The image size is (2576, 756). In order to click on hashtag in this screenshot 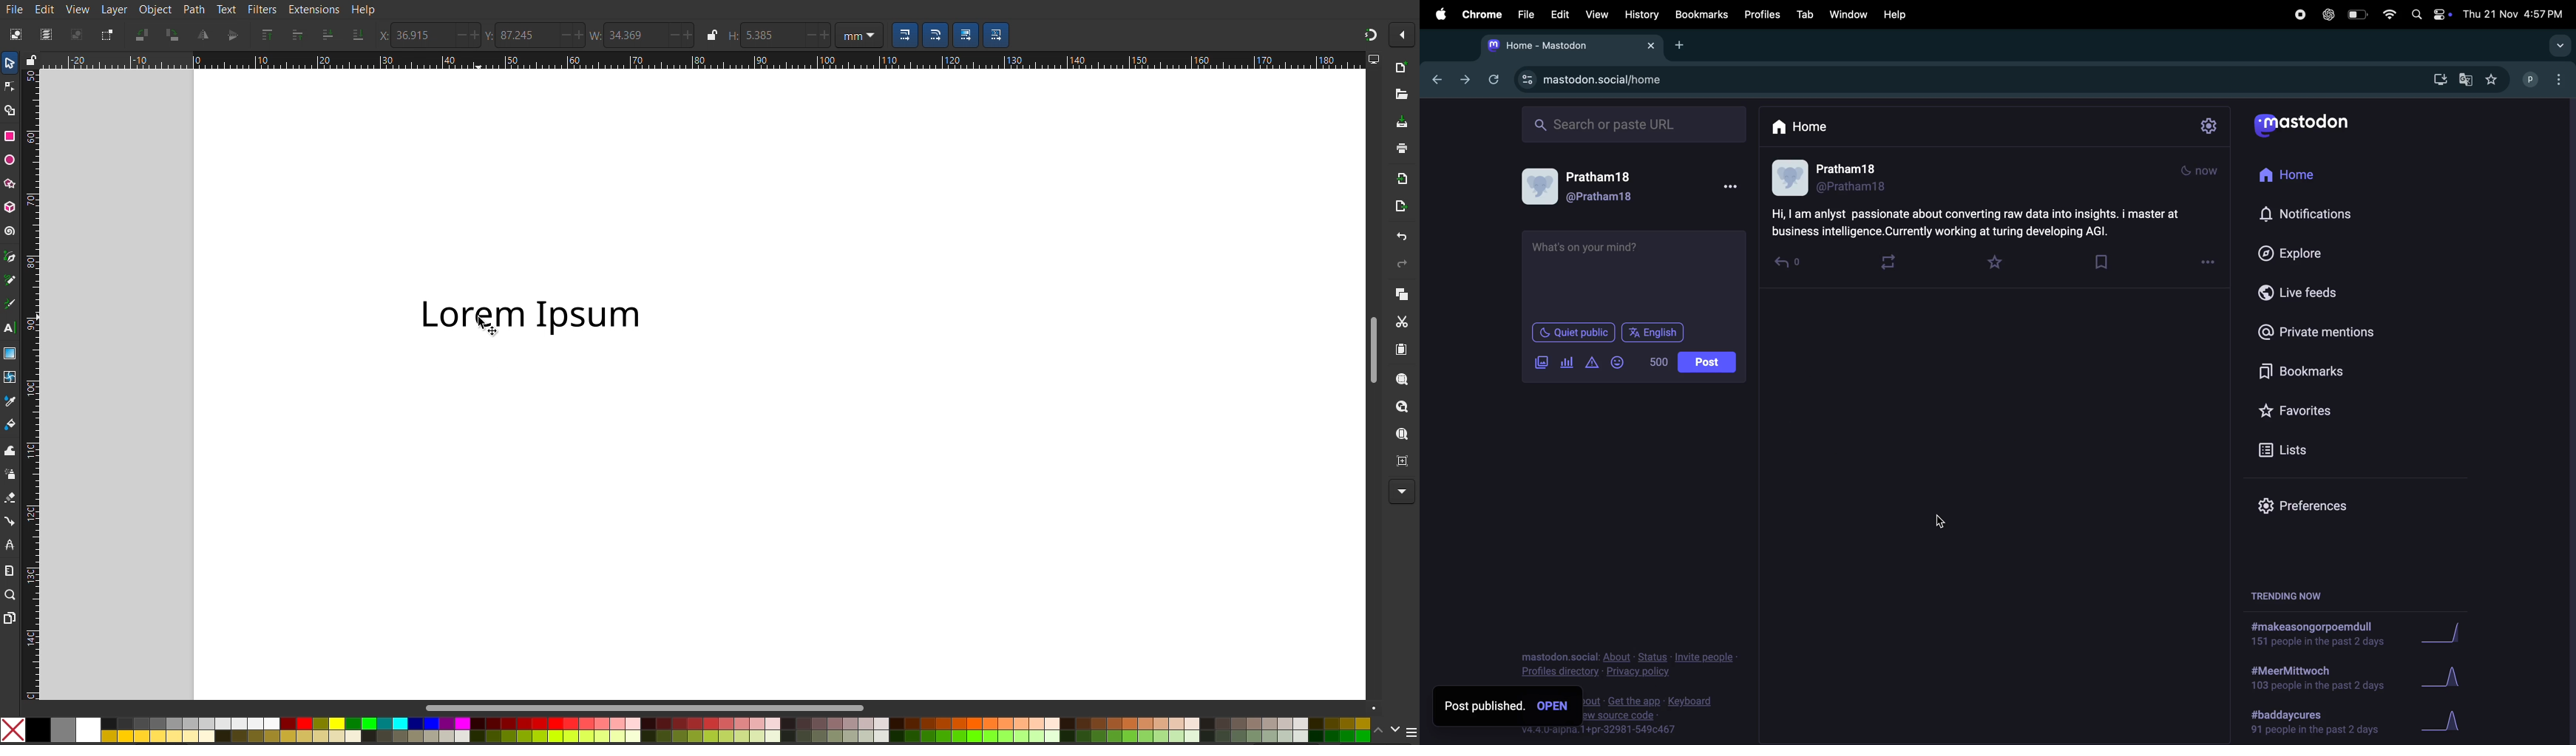, I will do `click(2309, 635)`.